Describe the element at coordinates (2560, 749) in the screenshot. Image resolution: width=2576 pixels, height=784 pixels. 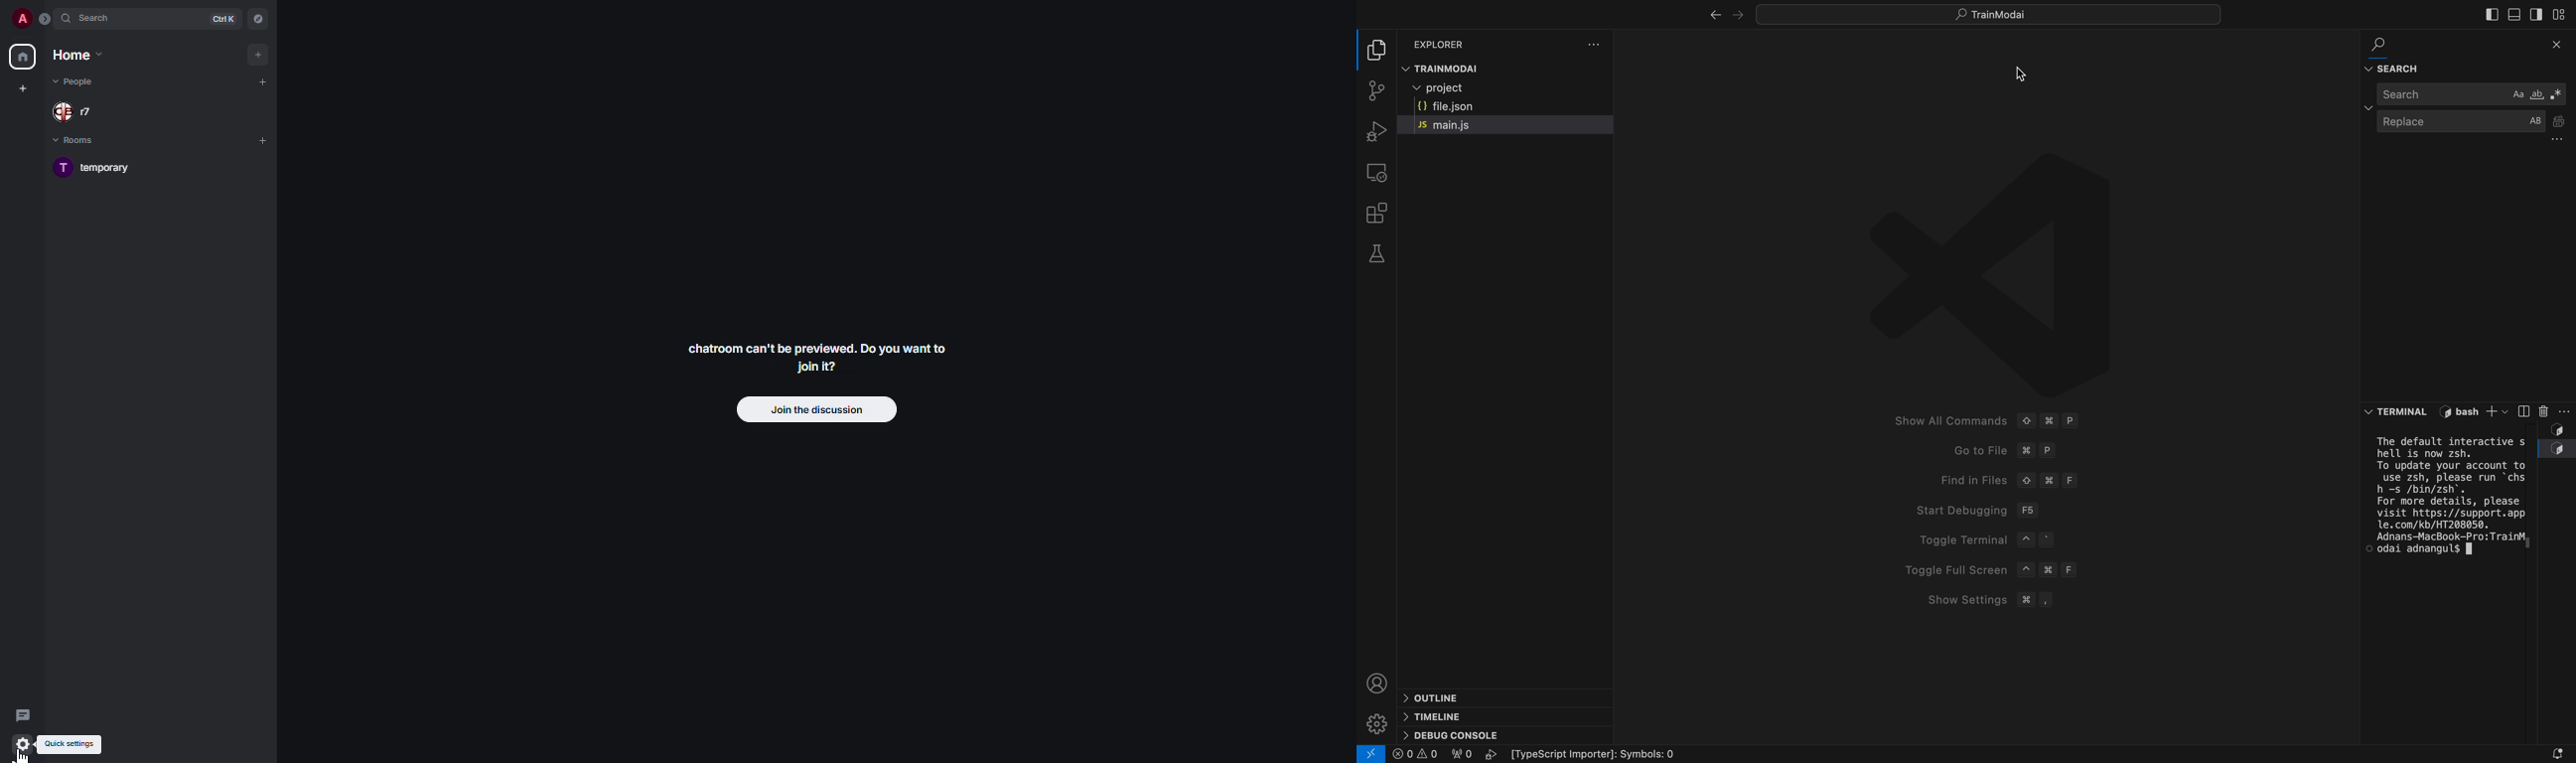
I see `notification` at that location.